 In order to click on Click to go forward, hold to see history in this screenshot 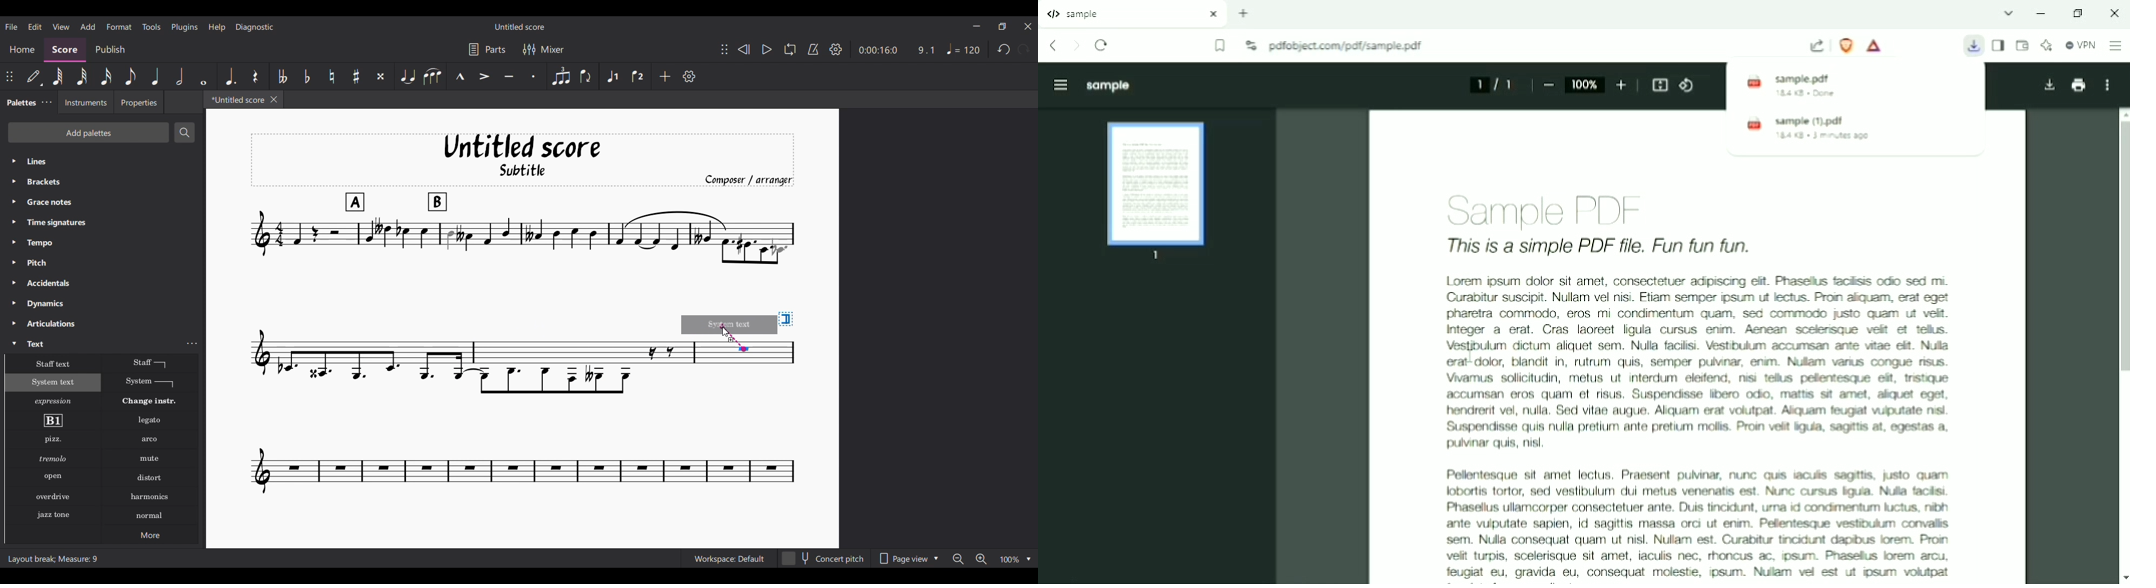, I will do `click(1076, 46)`.